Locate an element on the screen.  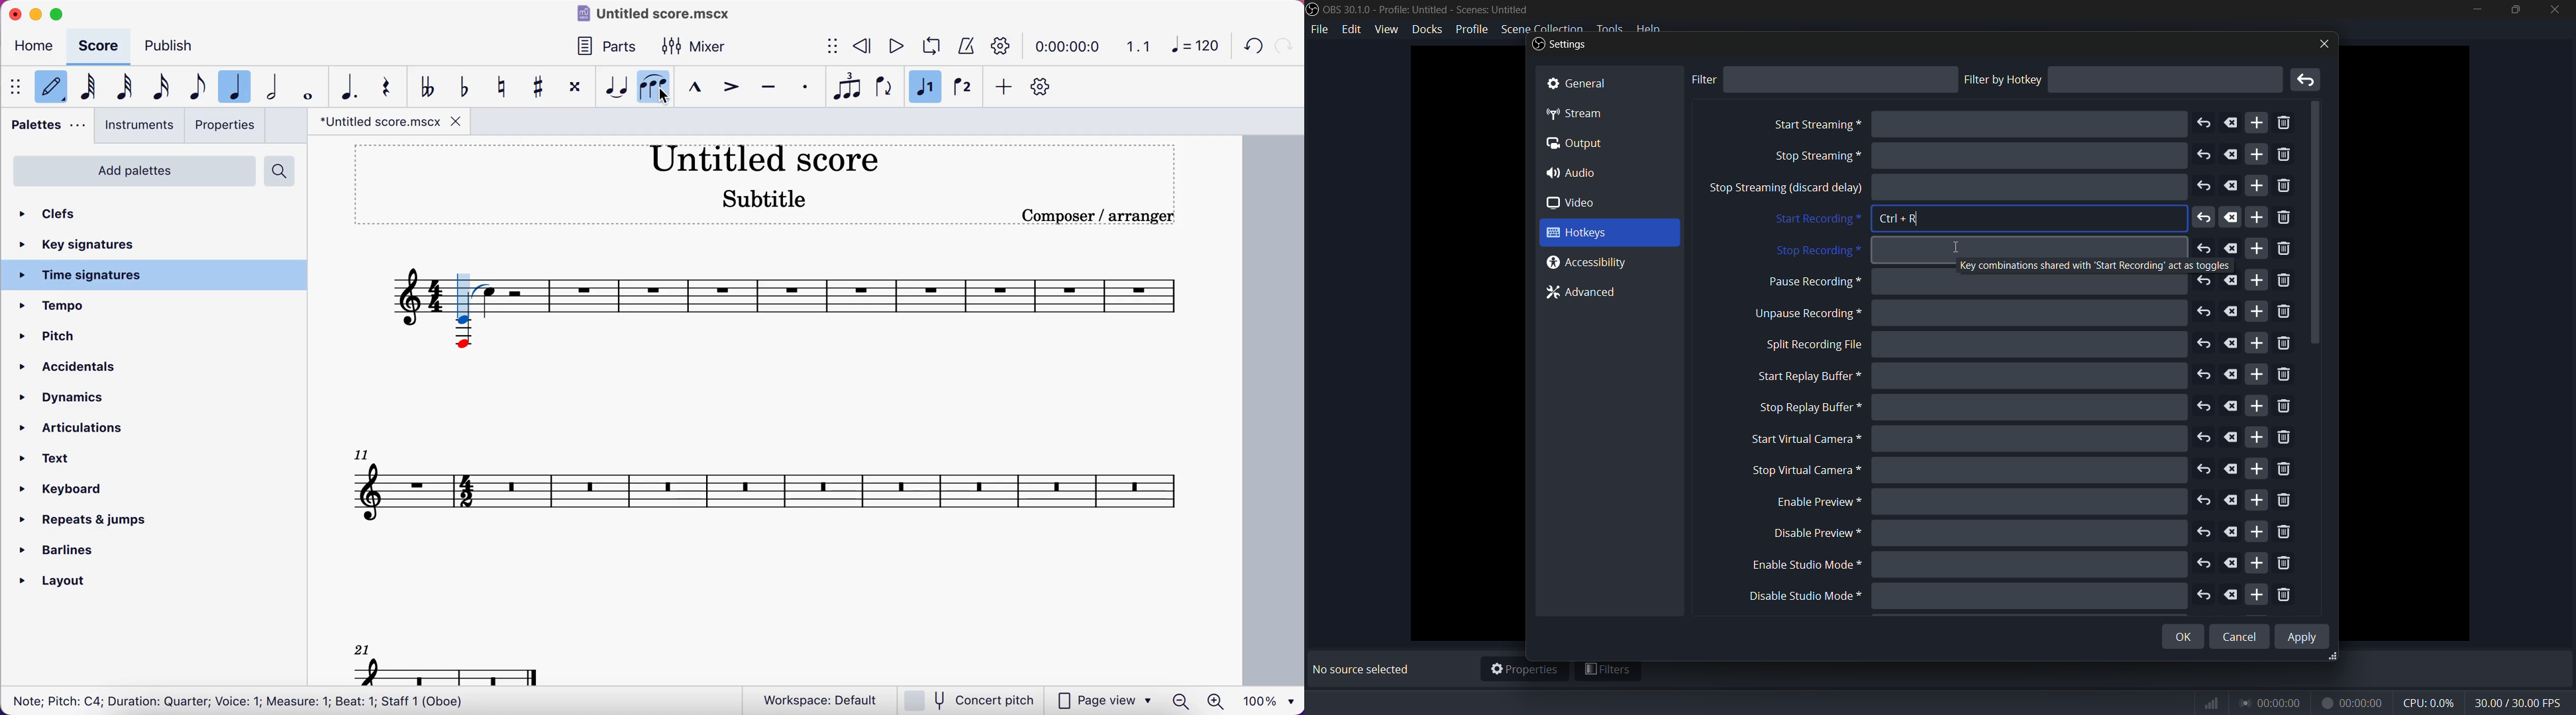
edit menu is located at coordinates (1353, 28).